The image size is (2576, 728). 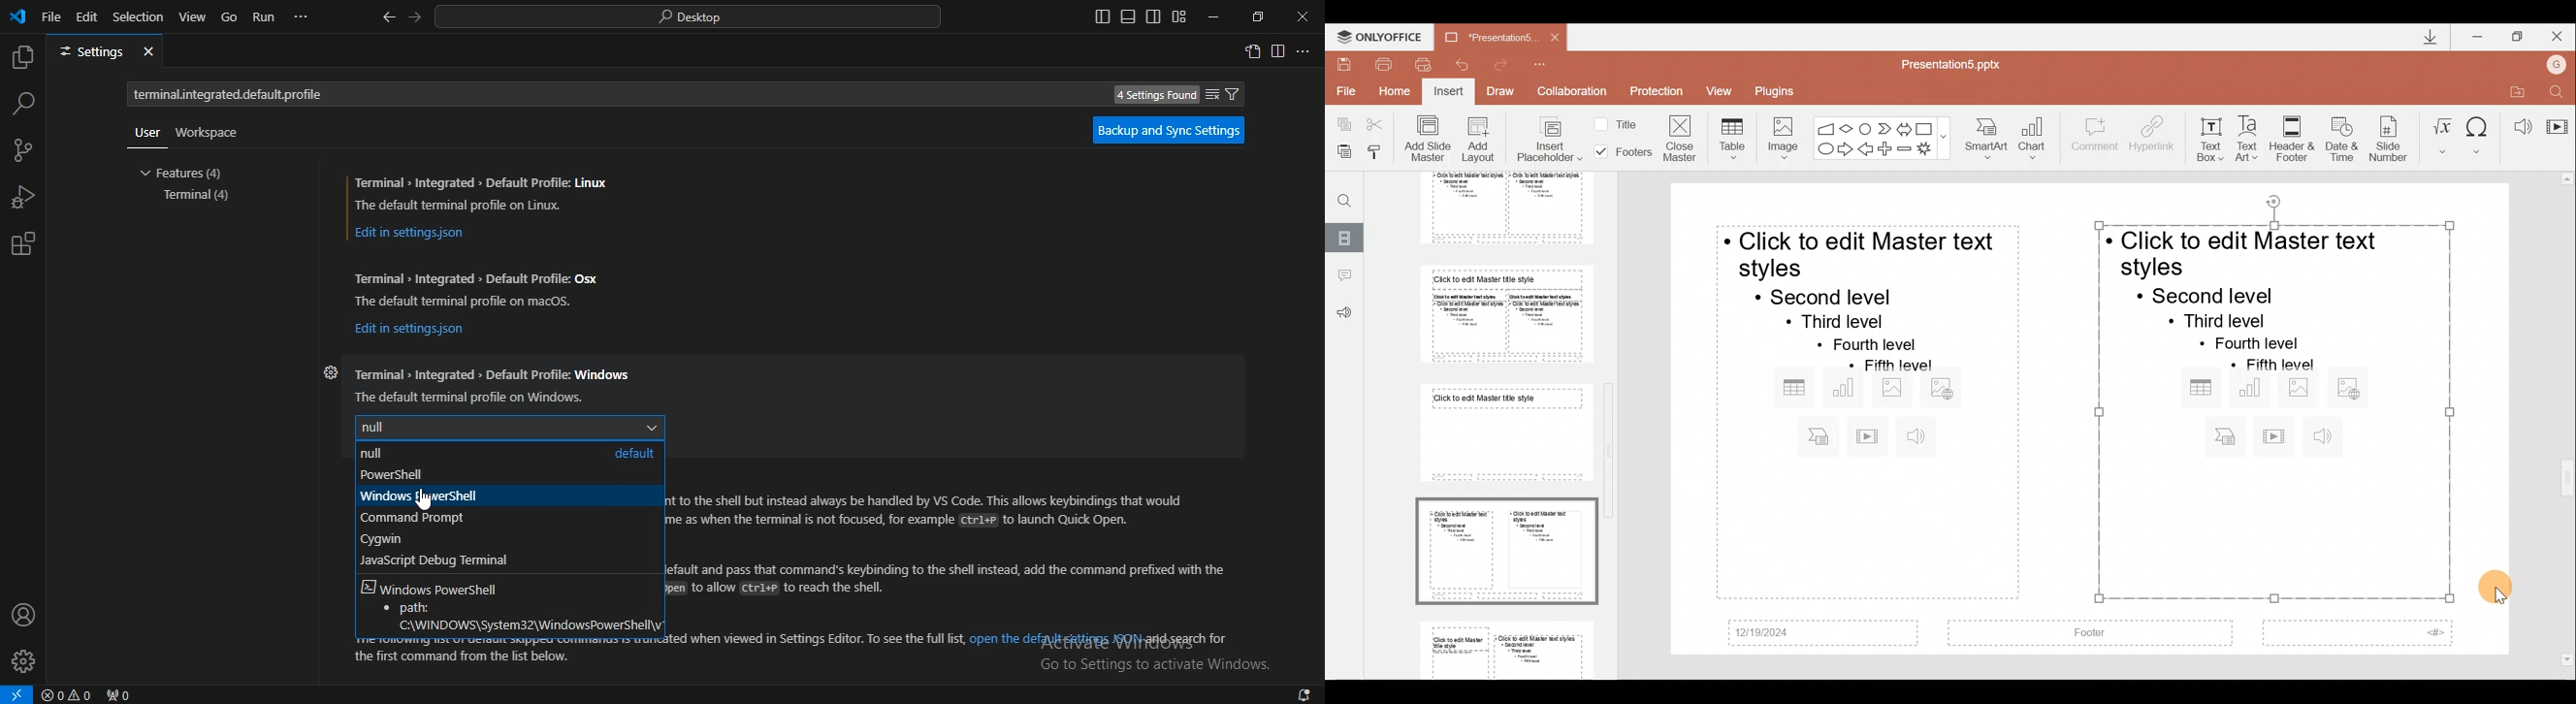 What do you see at coordinates (117, 695) in the screenshot?
I see `no ports forwarded` at bounding box center [117, 695].